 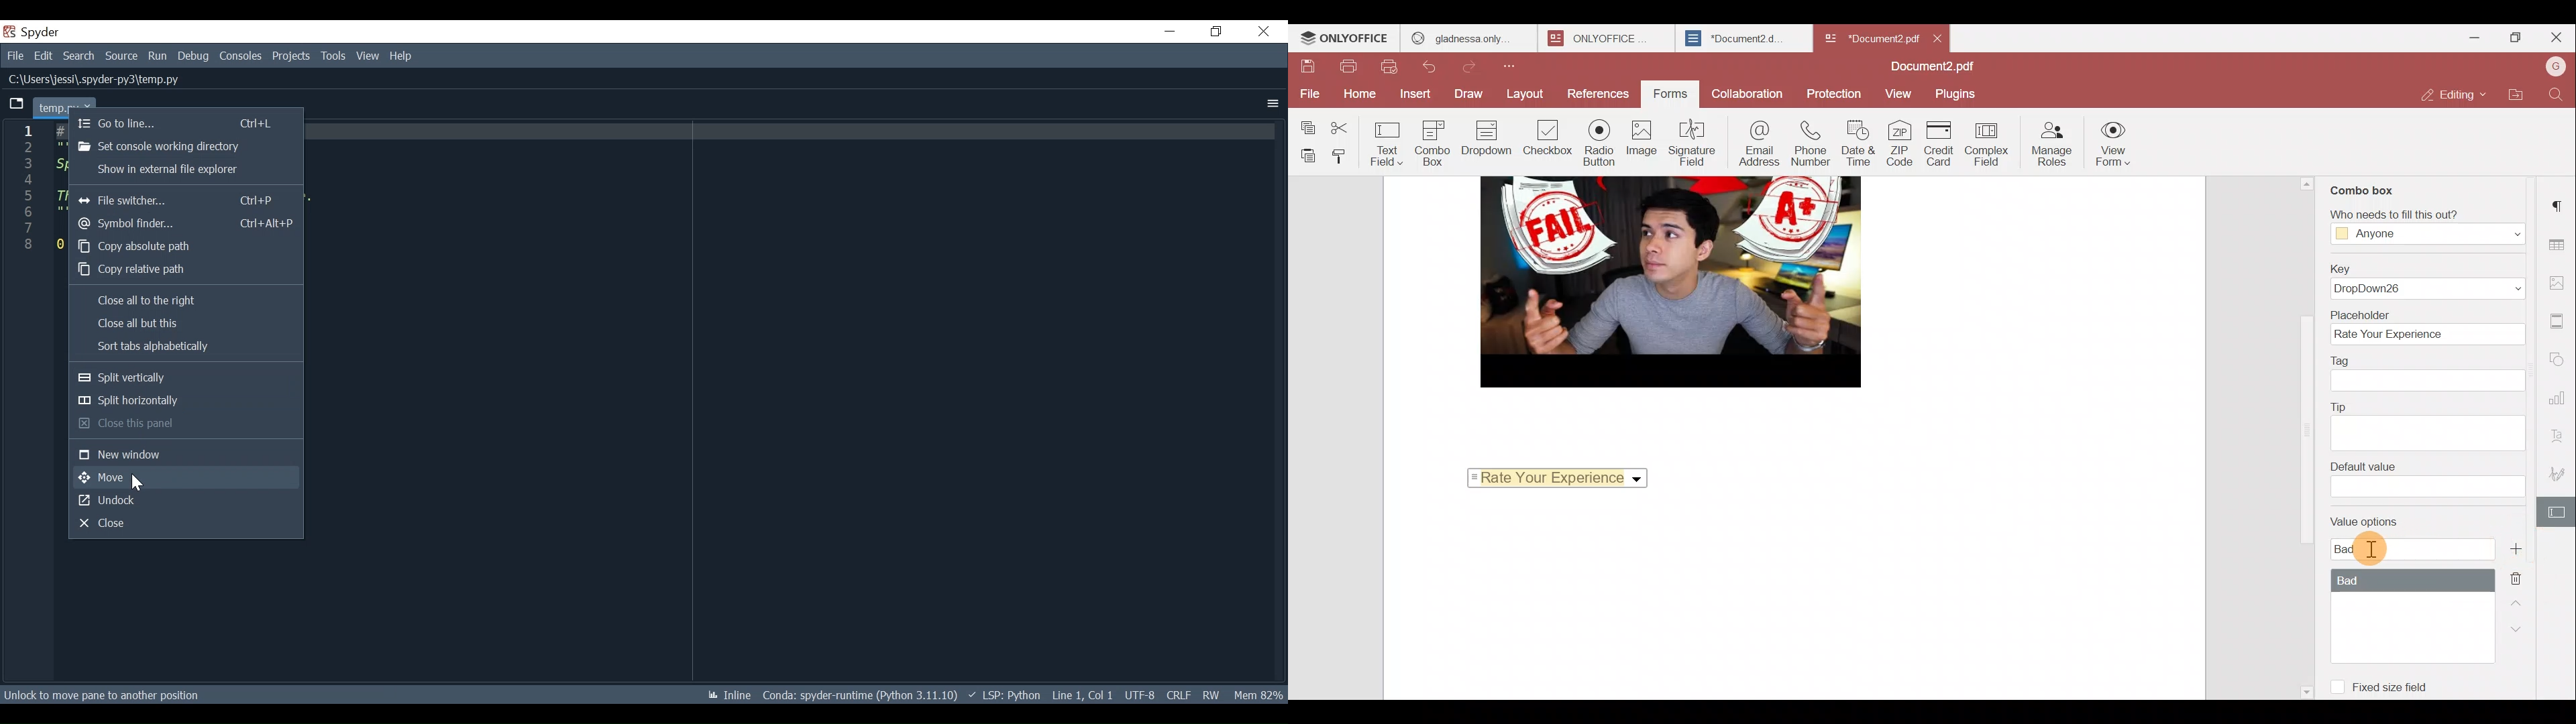 What do you see at coordinates (158, 56) in the screenshot?
I see `Run` at bounding box center [158, 56].